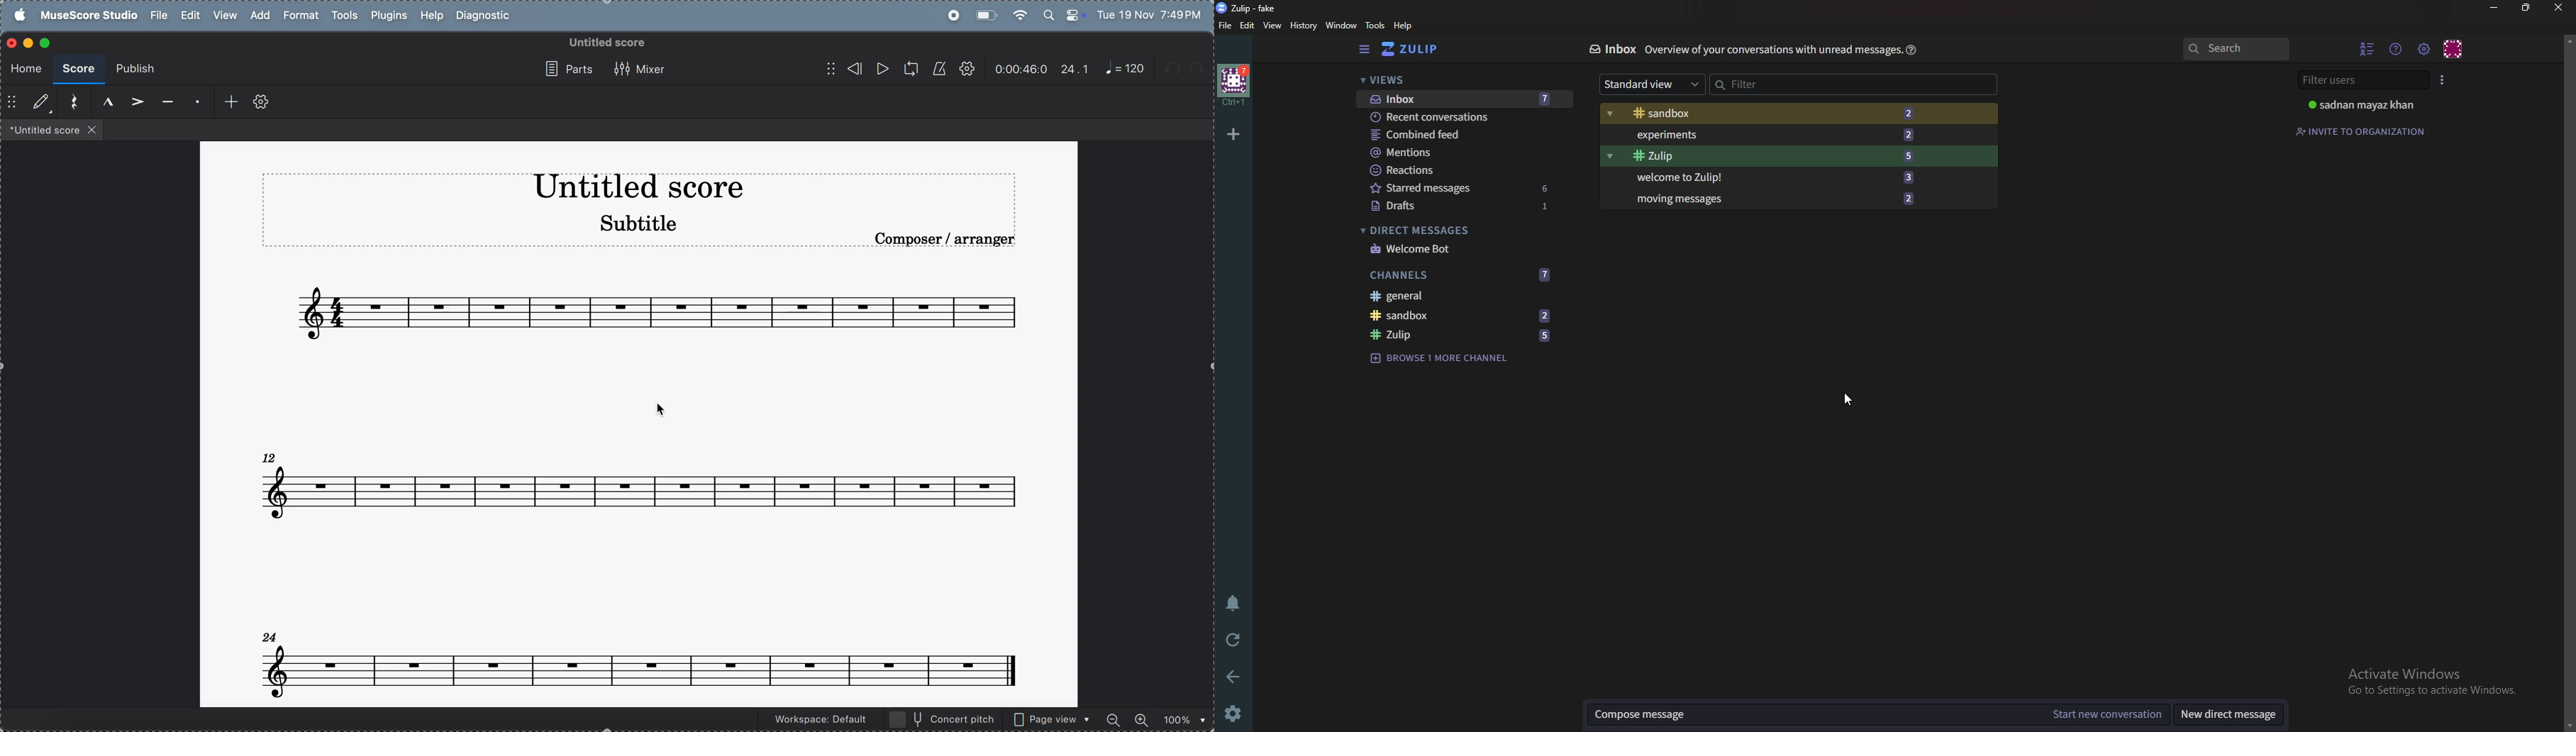 The height and width of the screenshot is (756, 2576). Describe the element at coordinates (2358, 79) in the screenshot. I see `Filter users` at that location.